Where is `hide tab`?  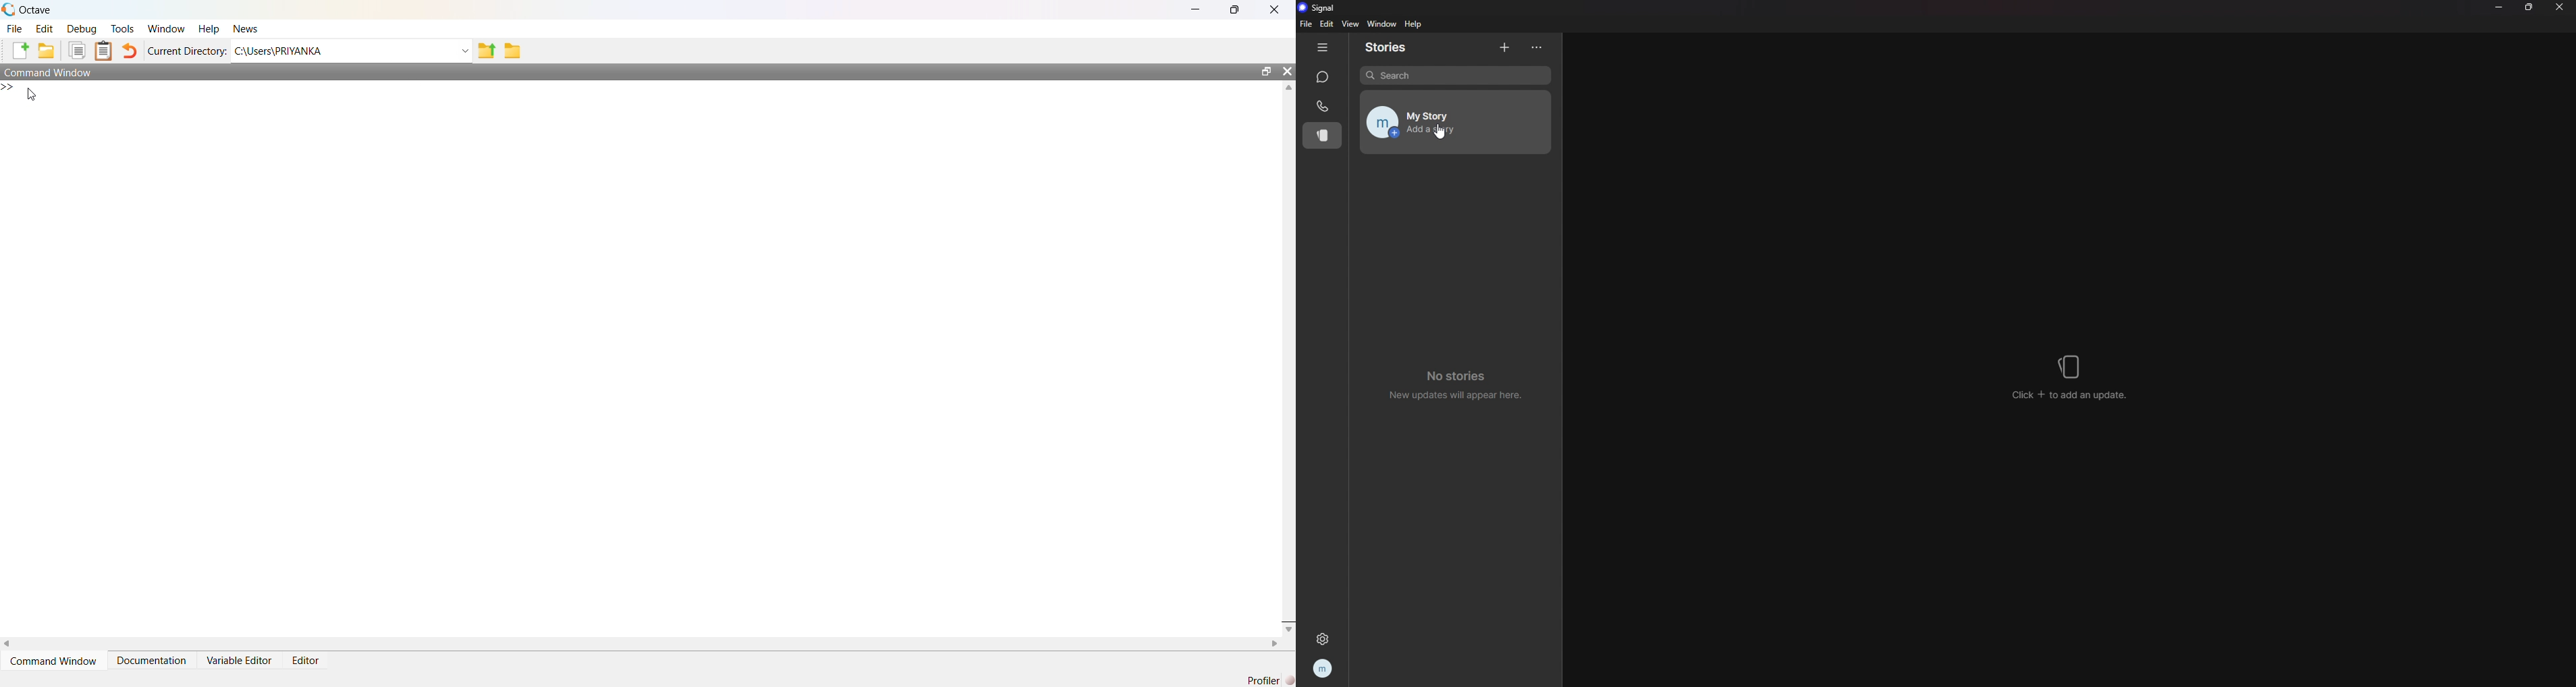 hide tab is located at coordinates (1322, 47).